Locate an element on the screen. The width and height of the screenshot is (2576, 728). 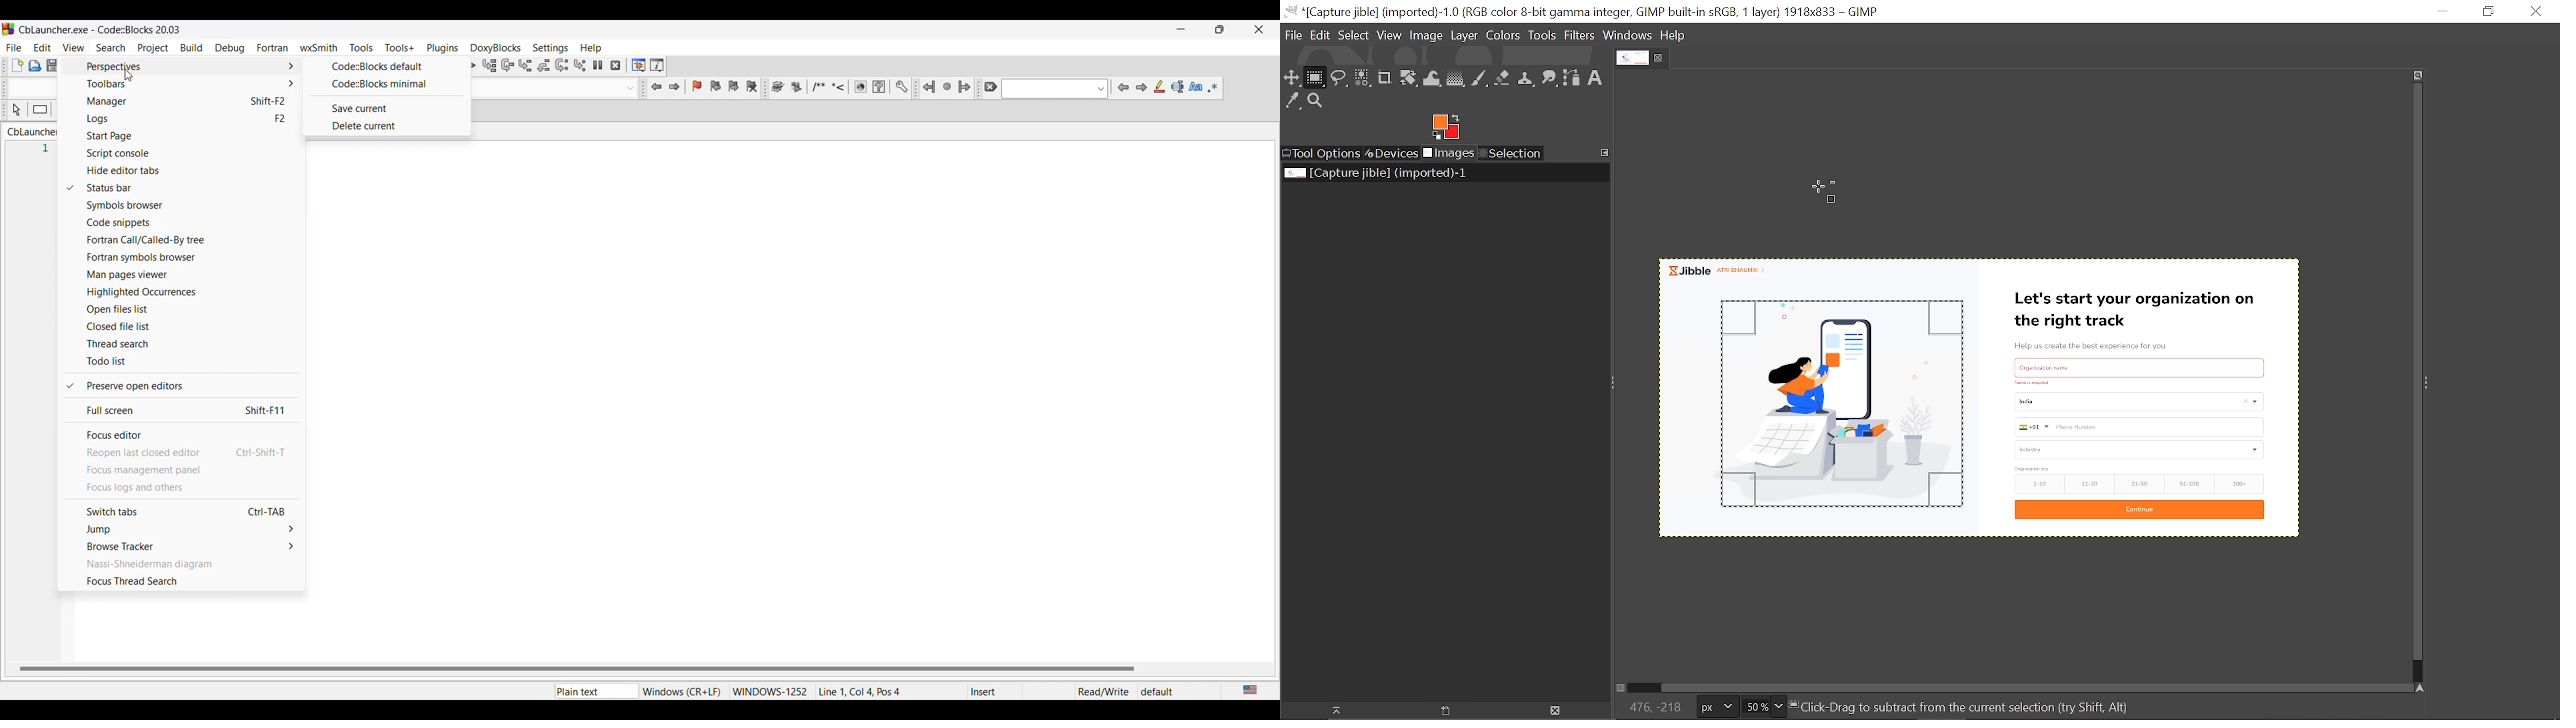
Tools is located at coordinates (1543, 35).